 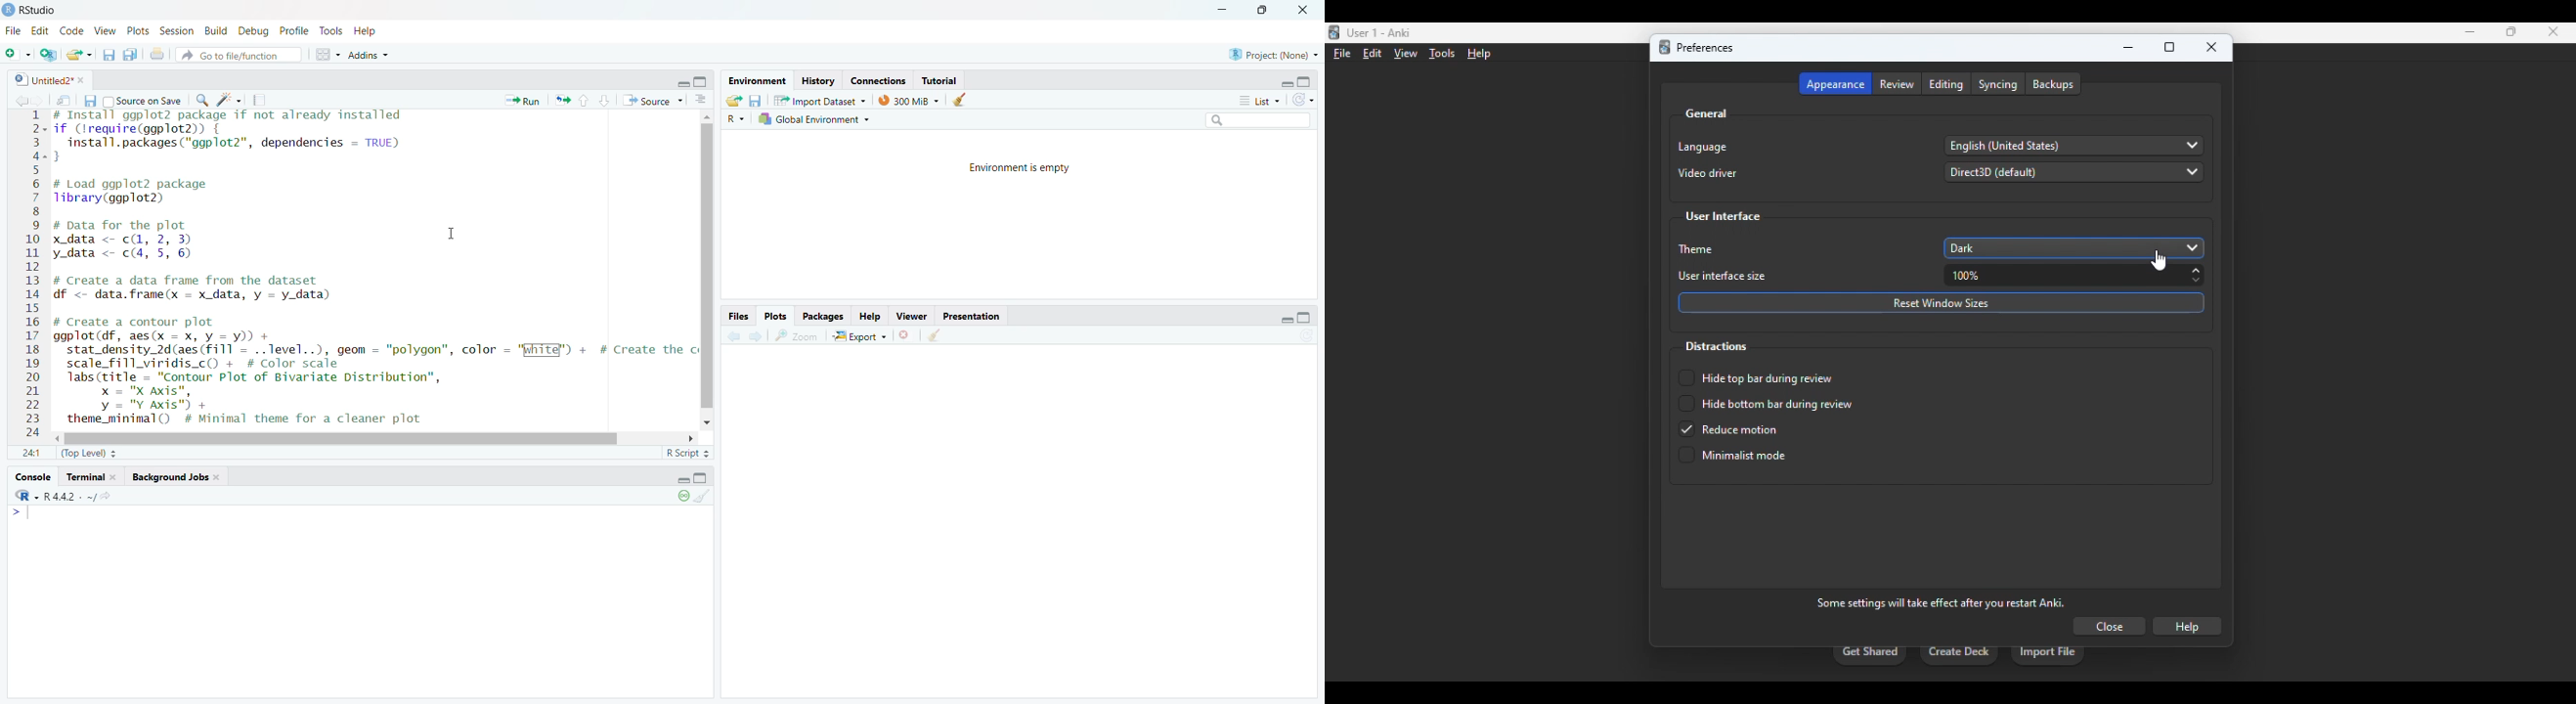 What do you see at coordinates (1664, 47) in the screenshot?
I see `logo` at bounding box center [1664, 47].